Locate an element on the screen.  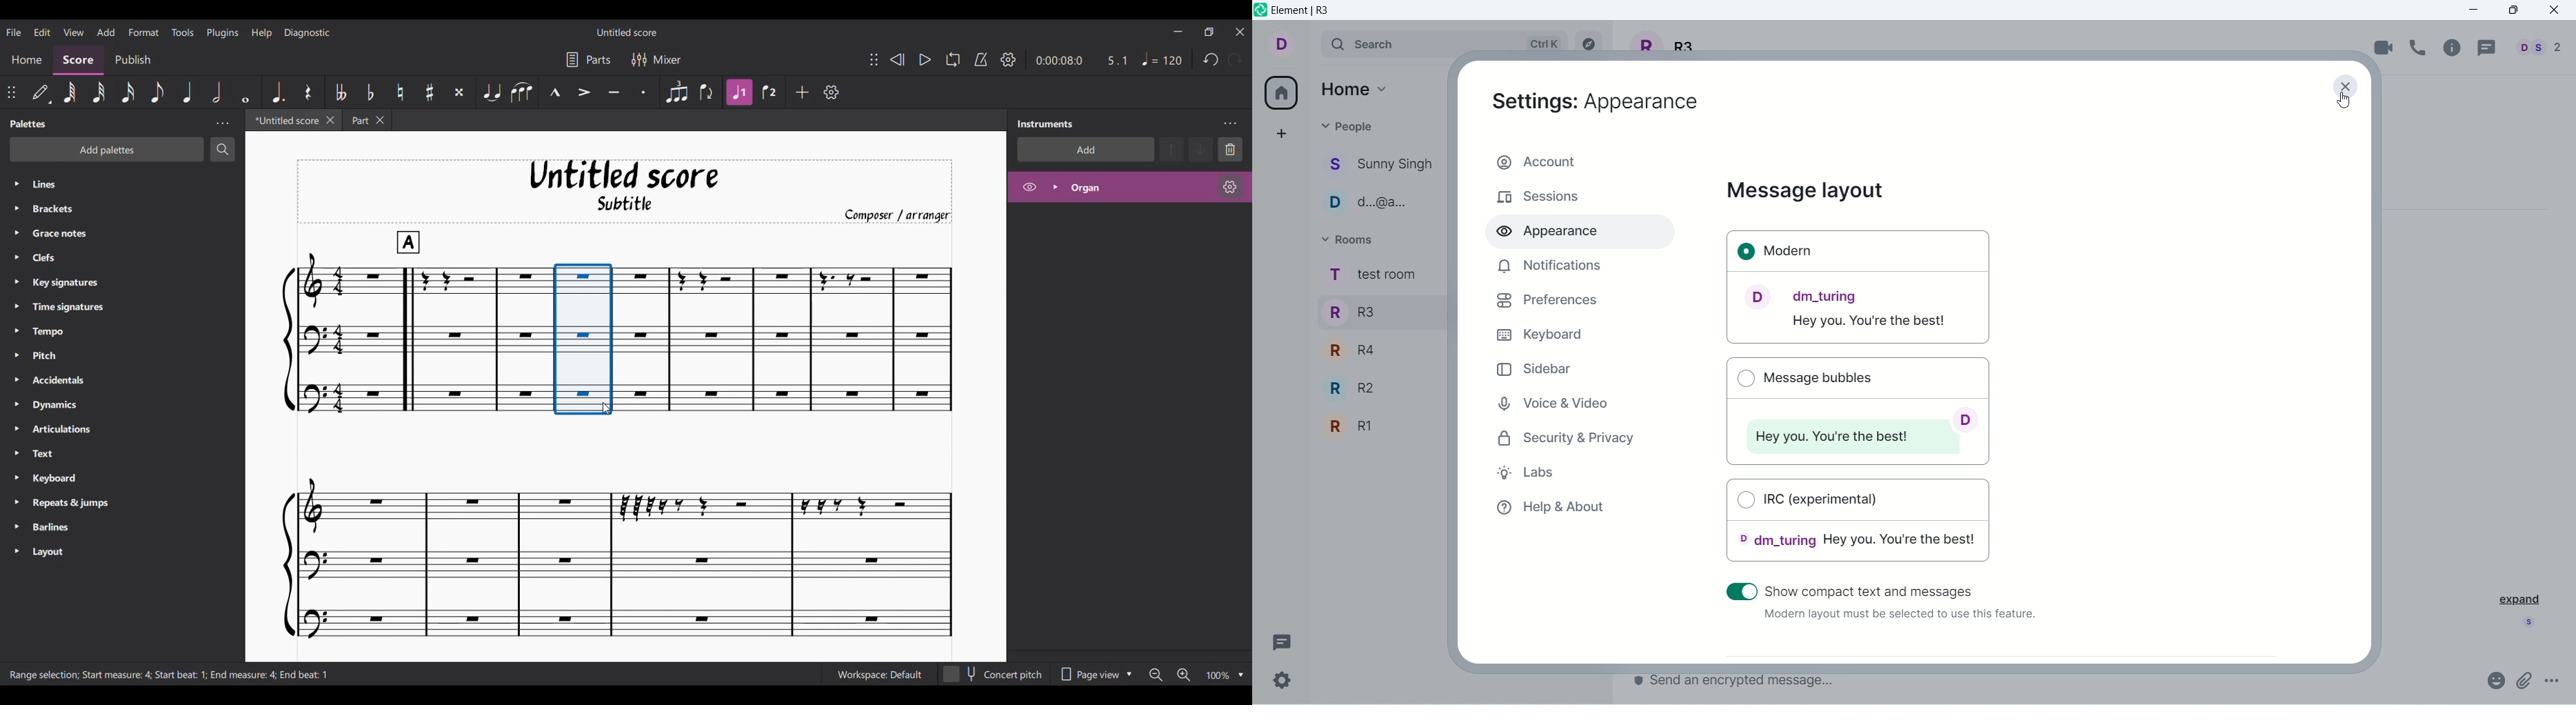
appearance is located at coordinates (1553, 234).